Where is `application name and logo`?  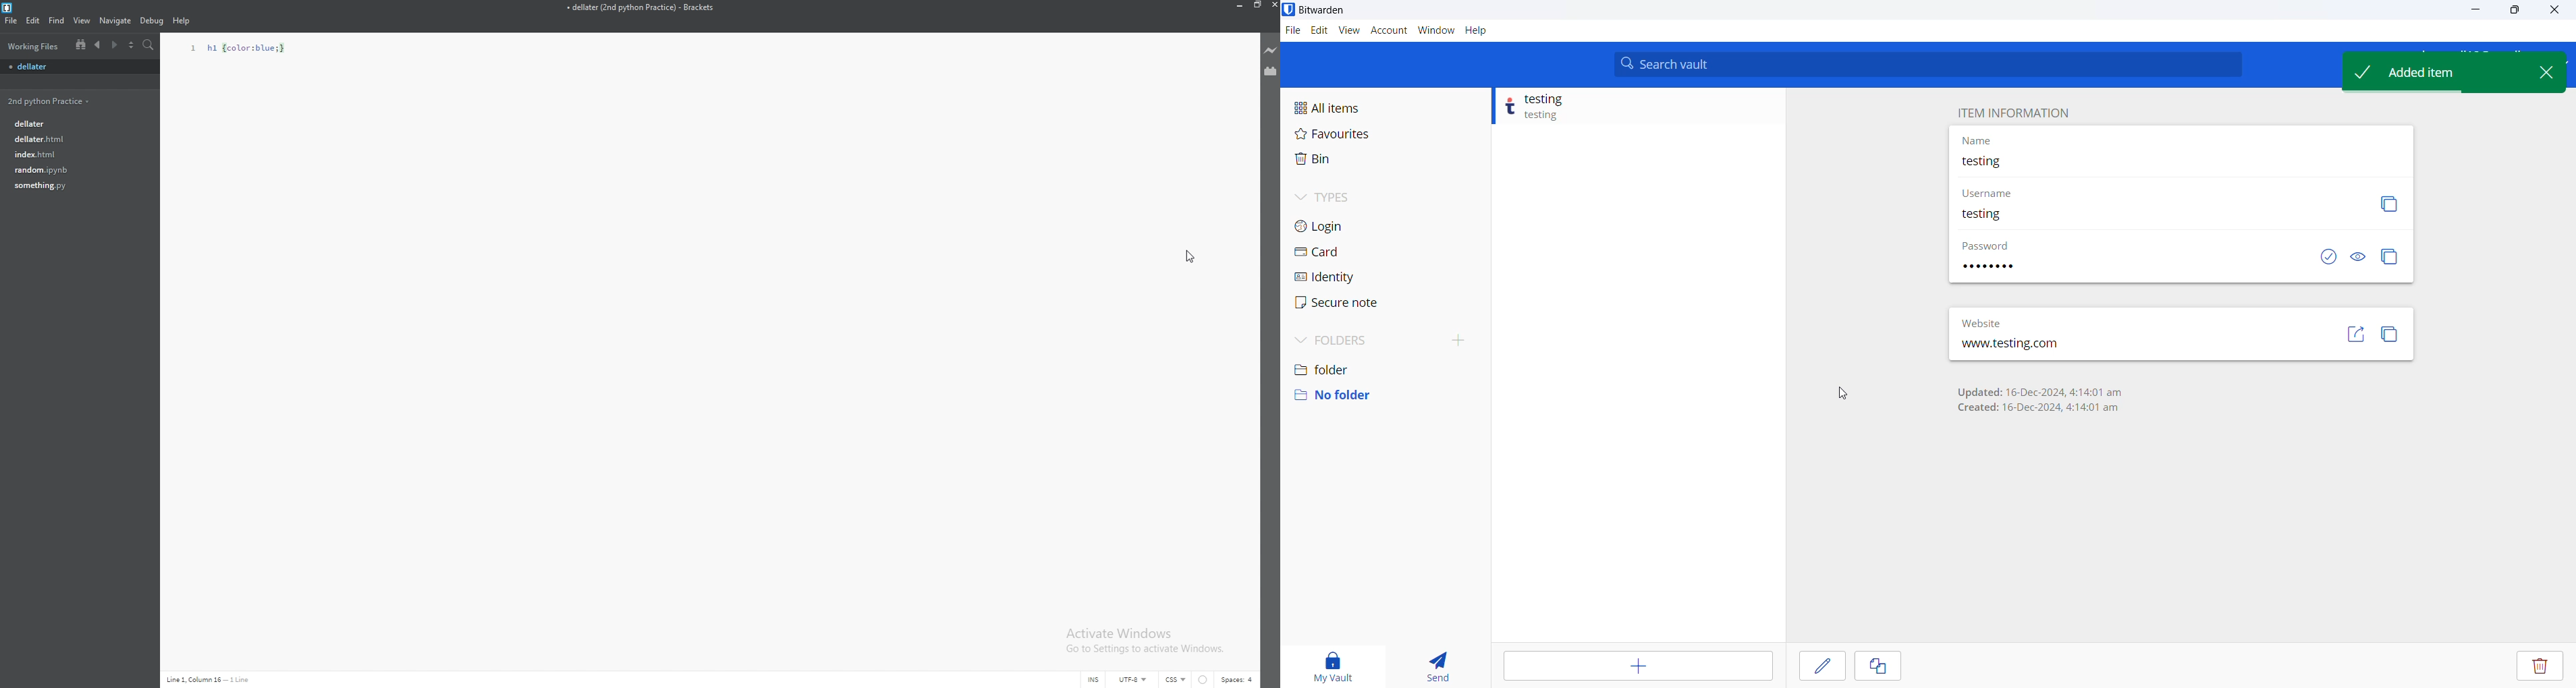 application name and logo is located at coordinates (1330, 11).